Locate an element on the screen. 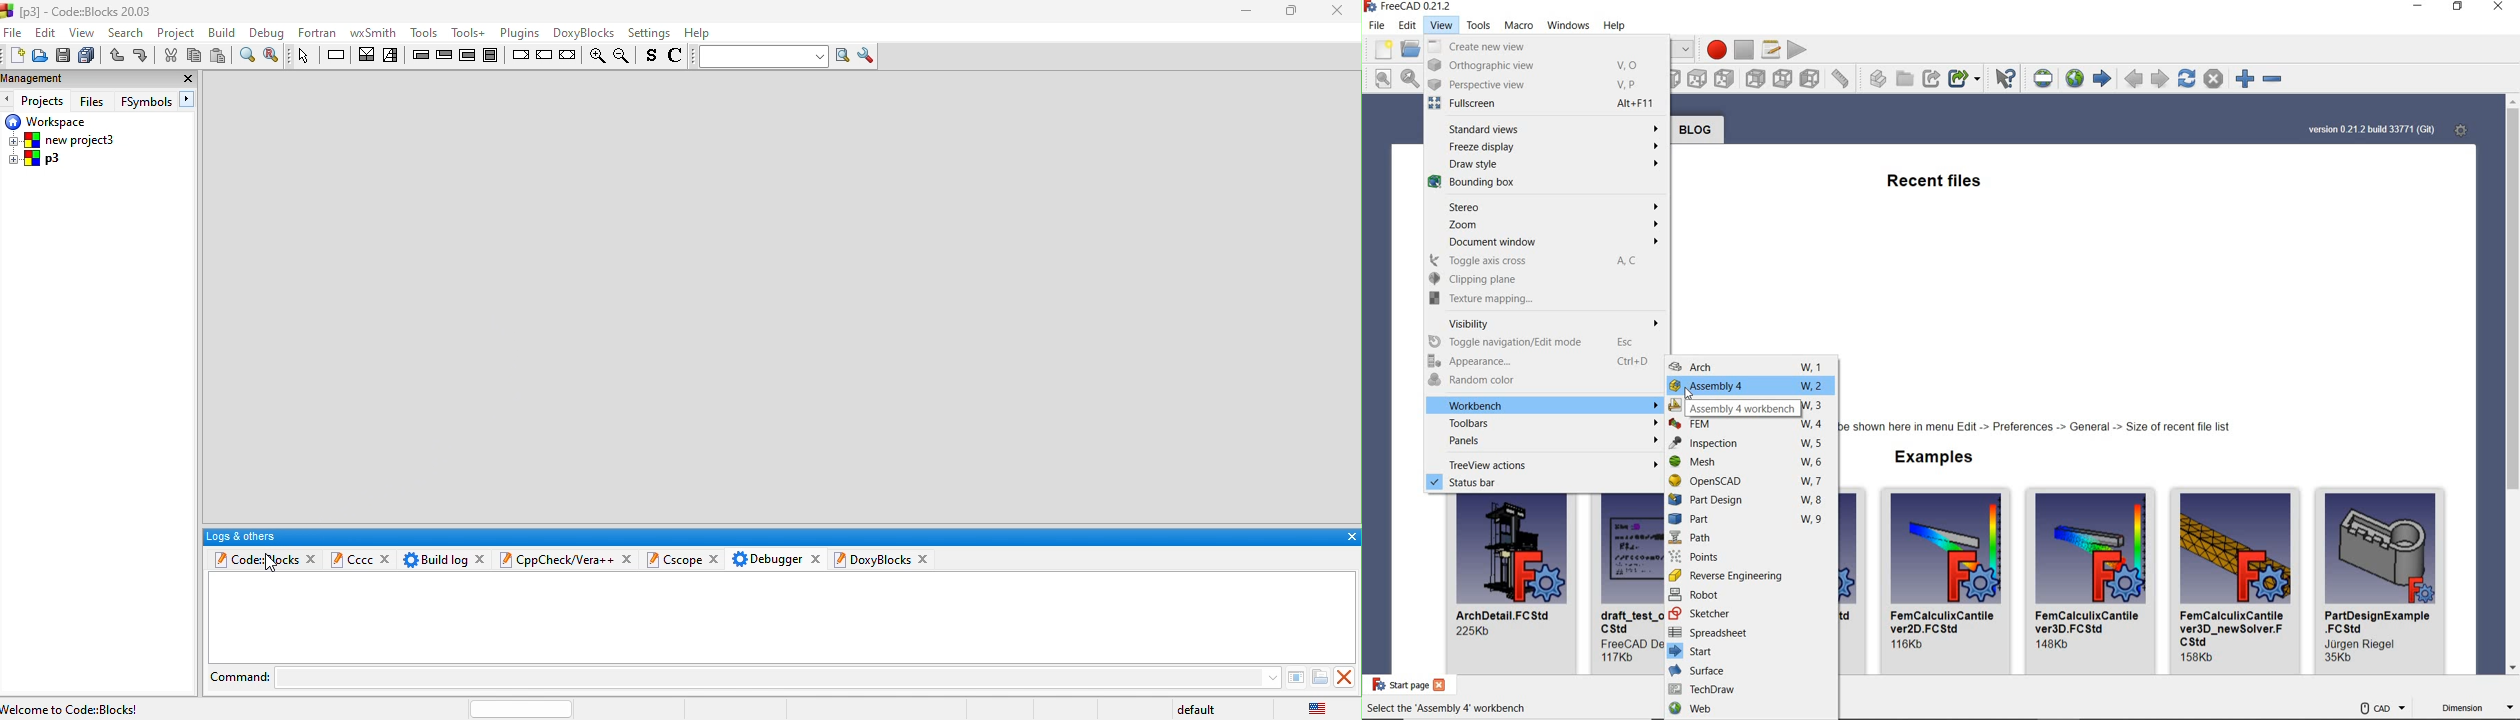  counting loop is located at coordinates (469, 55).